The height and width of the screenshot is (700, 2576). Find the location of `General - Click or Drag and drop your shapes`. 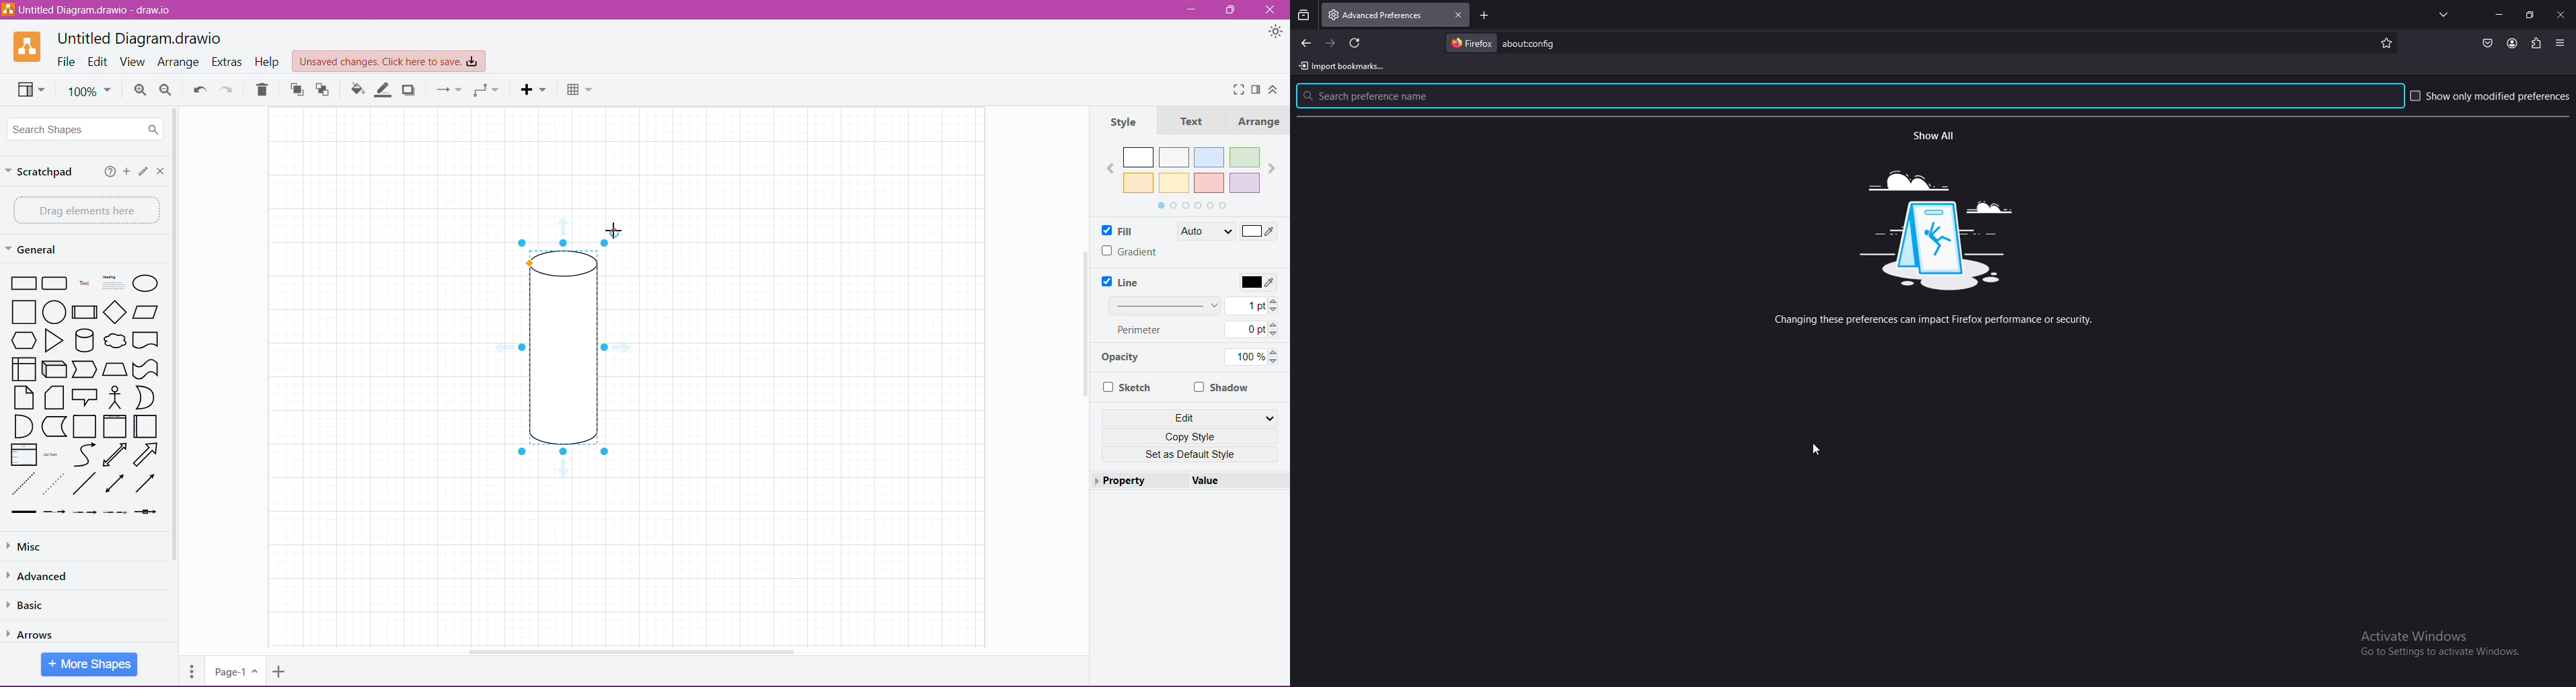

General - Click or Drag and drop your shapes is located at coordinates (33, 249).